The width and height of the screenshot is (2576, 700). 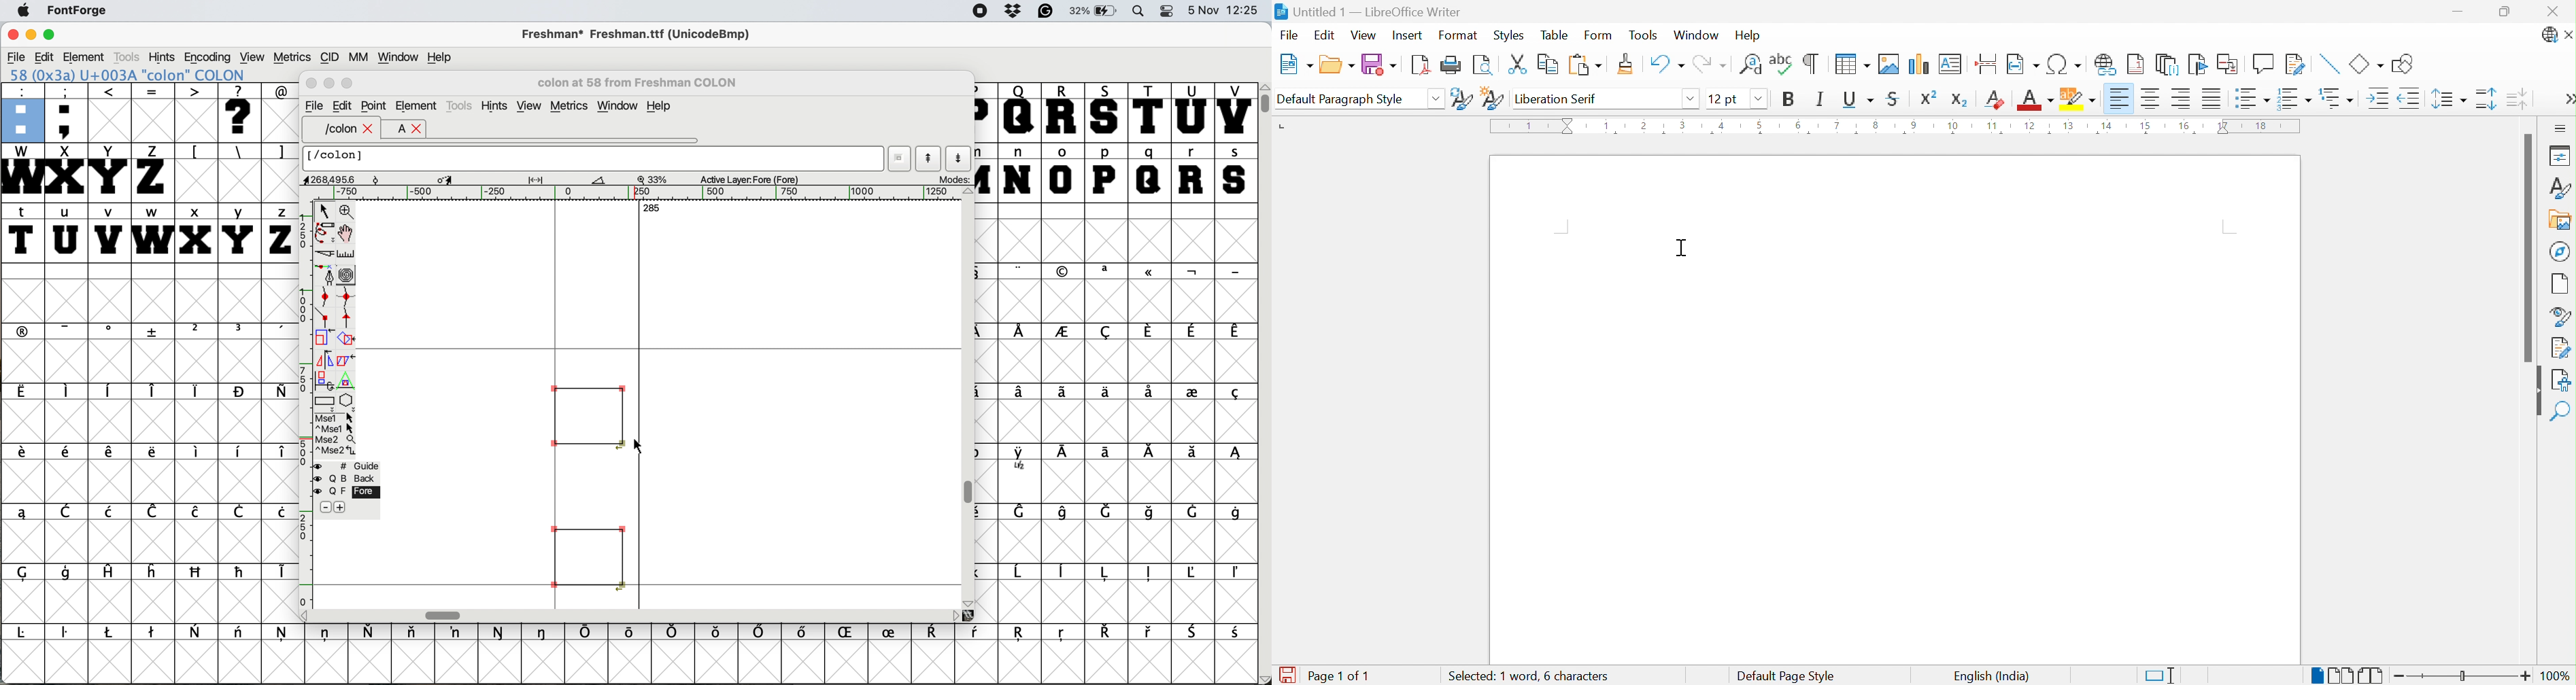 I want to click on close, so click(x=310, y=85).